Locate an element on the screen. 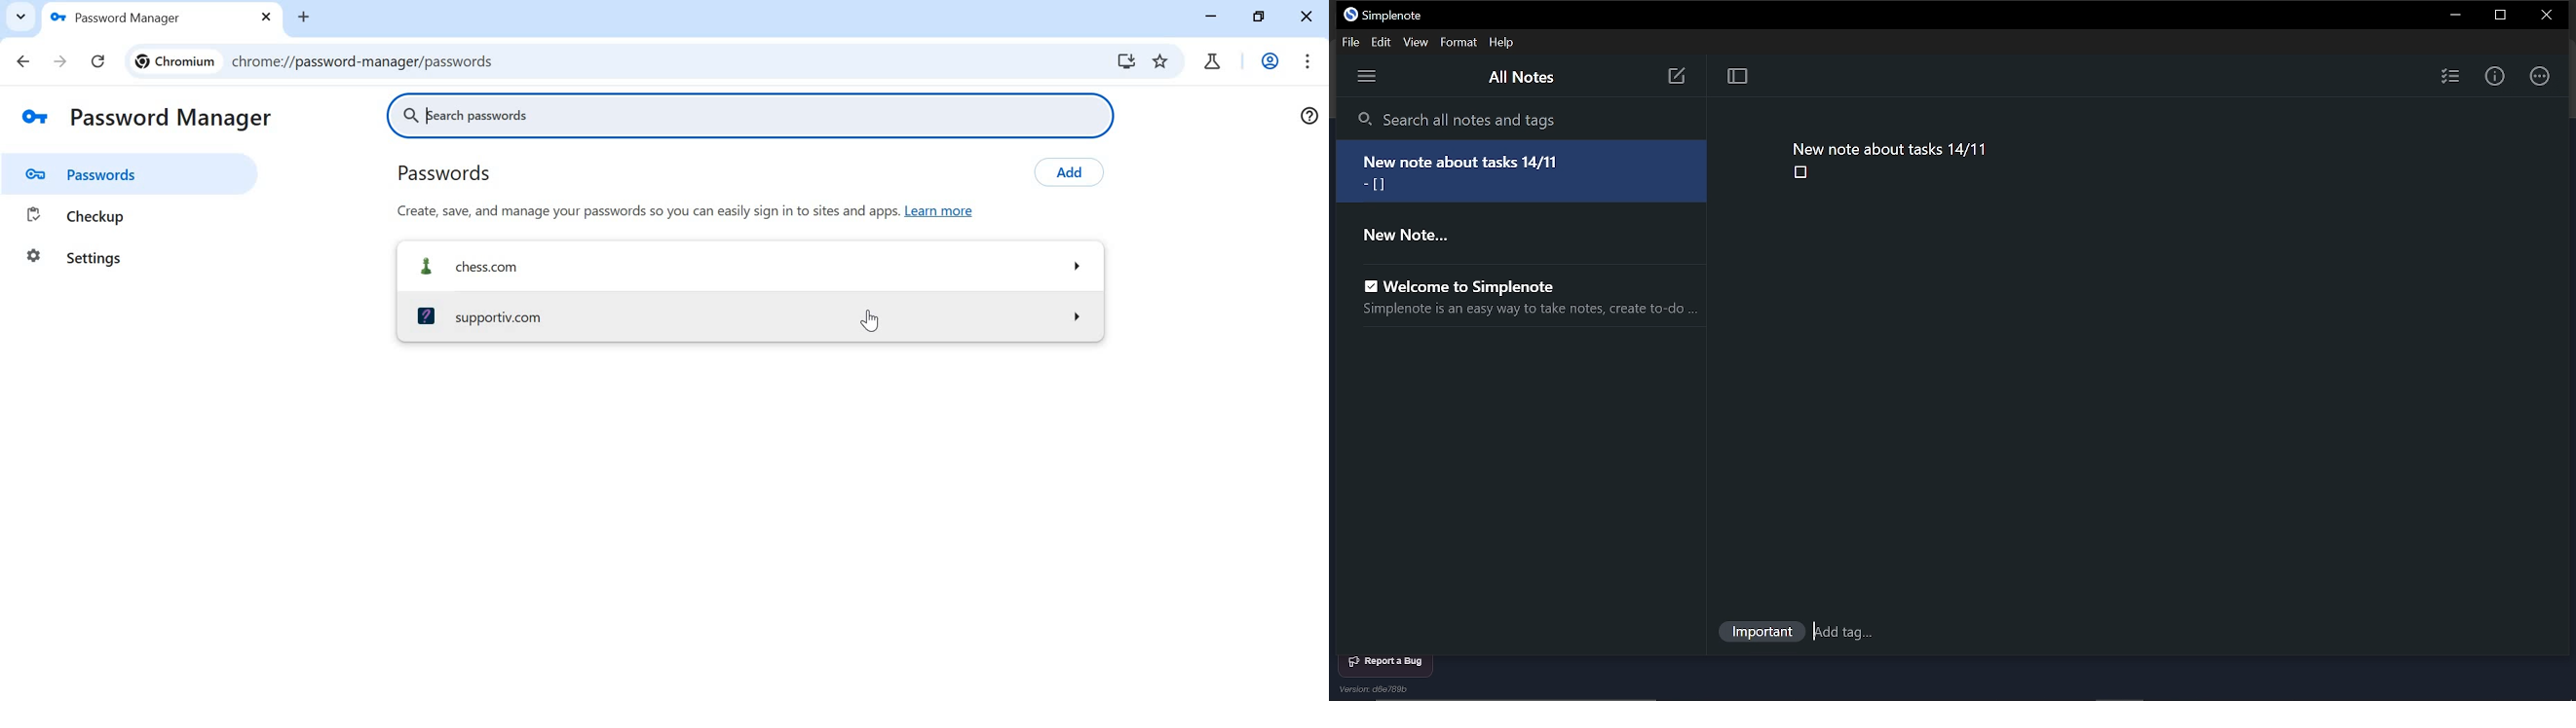 Image resolution: width=2576 pixels, height=728 pixels. bookmark this tab is located at coordinates (1162, 63).